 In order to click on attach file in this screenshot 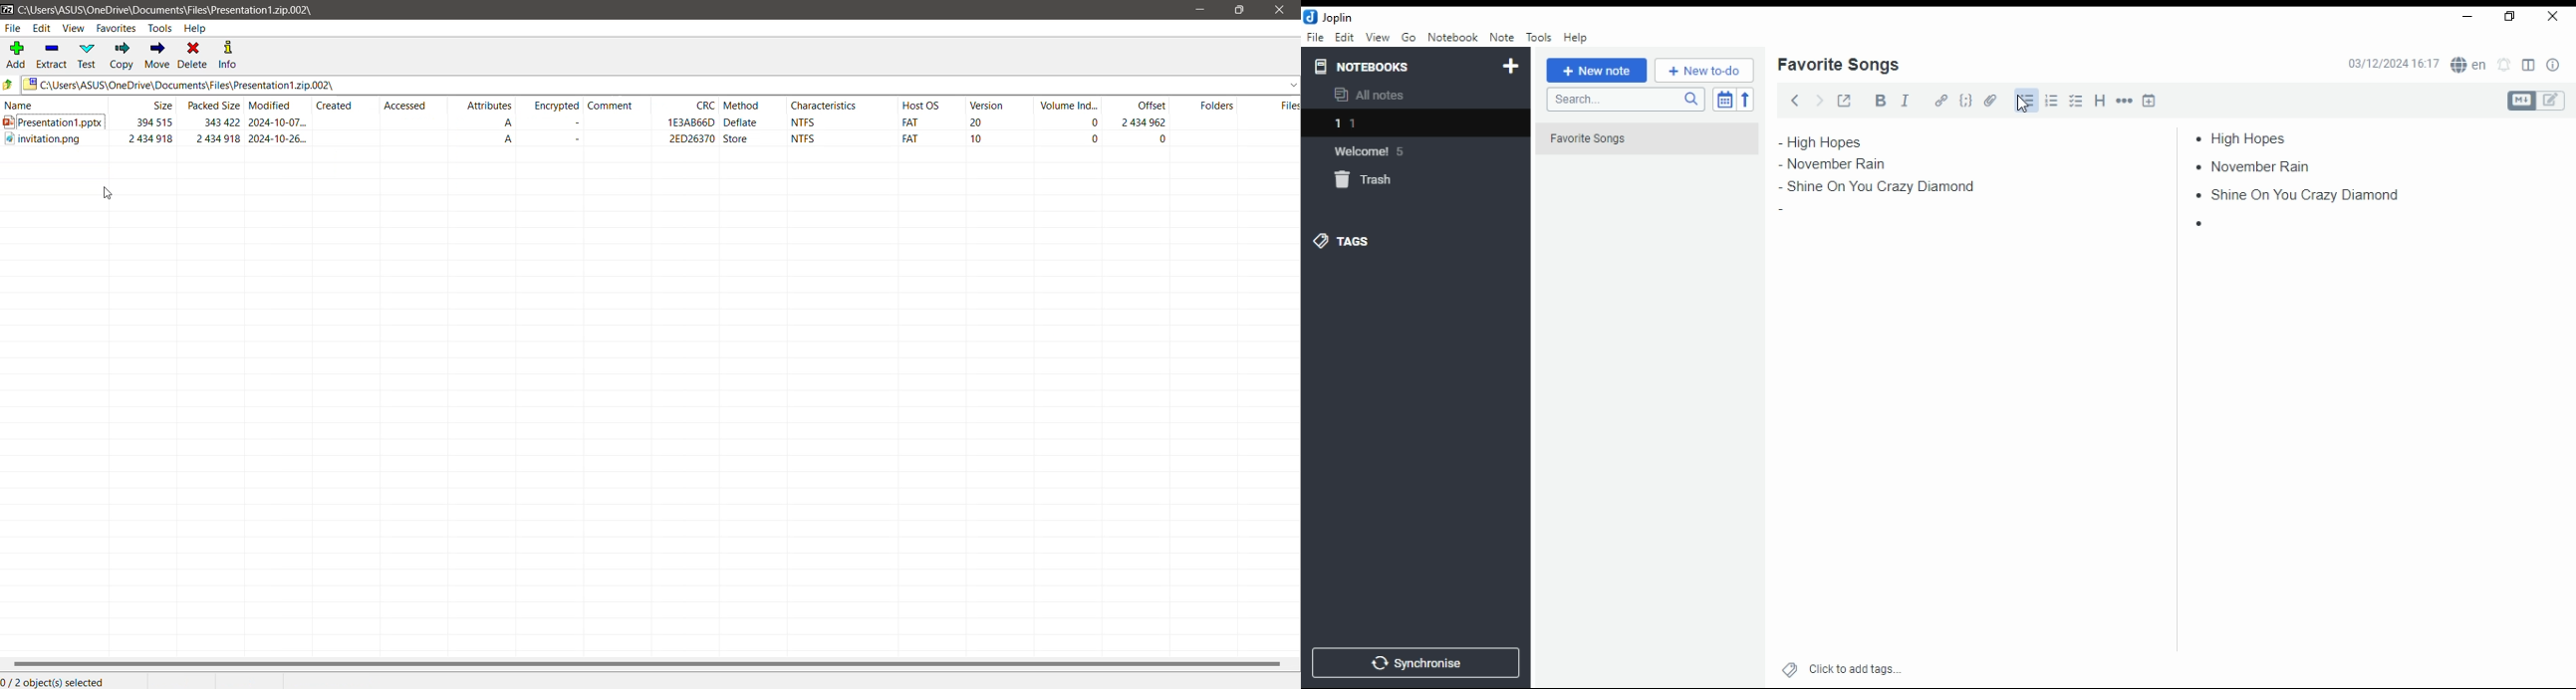, I will do `click(1991, 100)`.